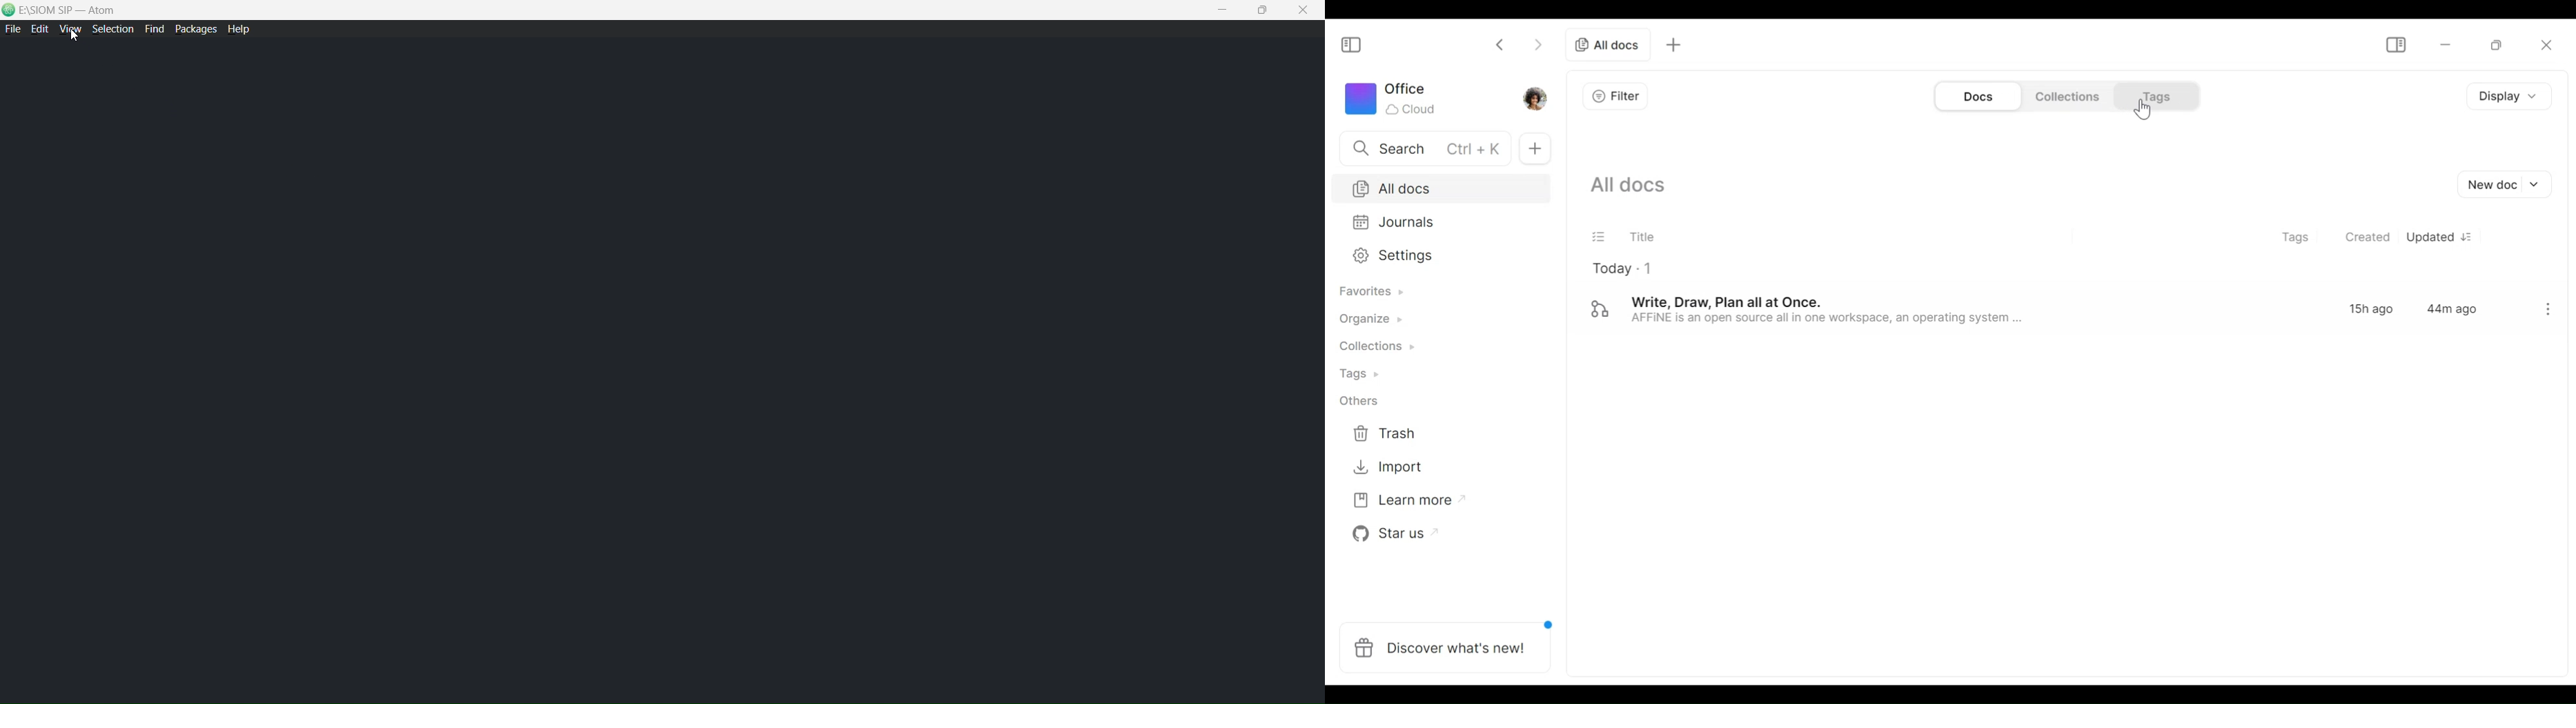 The height and width of the screenshot is (728, 2576). What do you see at coordinates (1363, 400) in the screenshot?
I see `Others` at bounding box center [1363, 400].